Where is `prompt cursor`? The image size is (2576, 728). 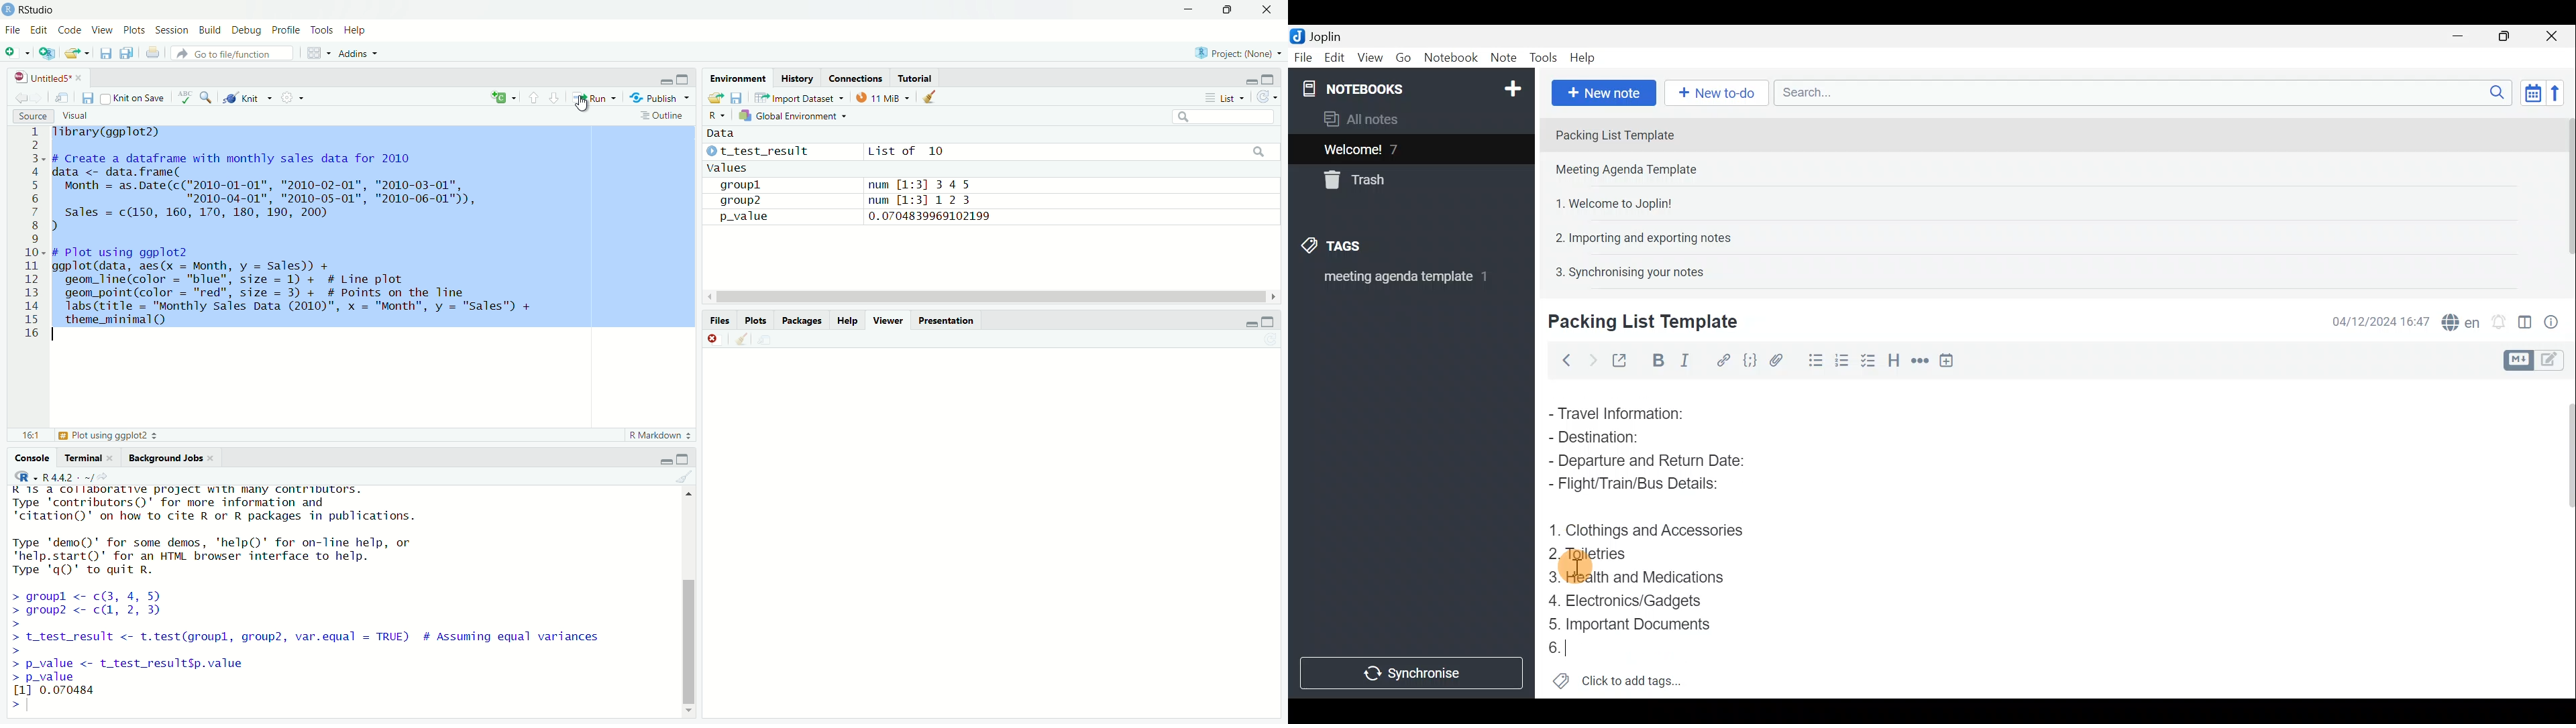 prompt cursor is located at coordinates (23, 705).